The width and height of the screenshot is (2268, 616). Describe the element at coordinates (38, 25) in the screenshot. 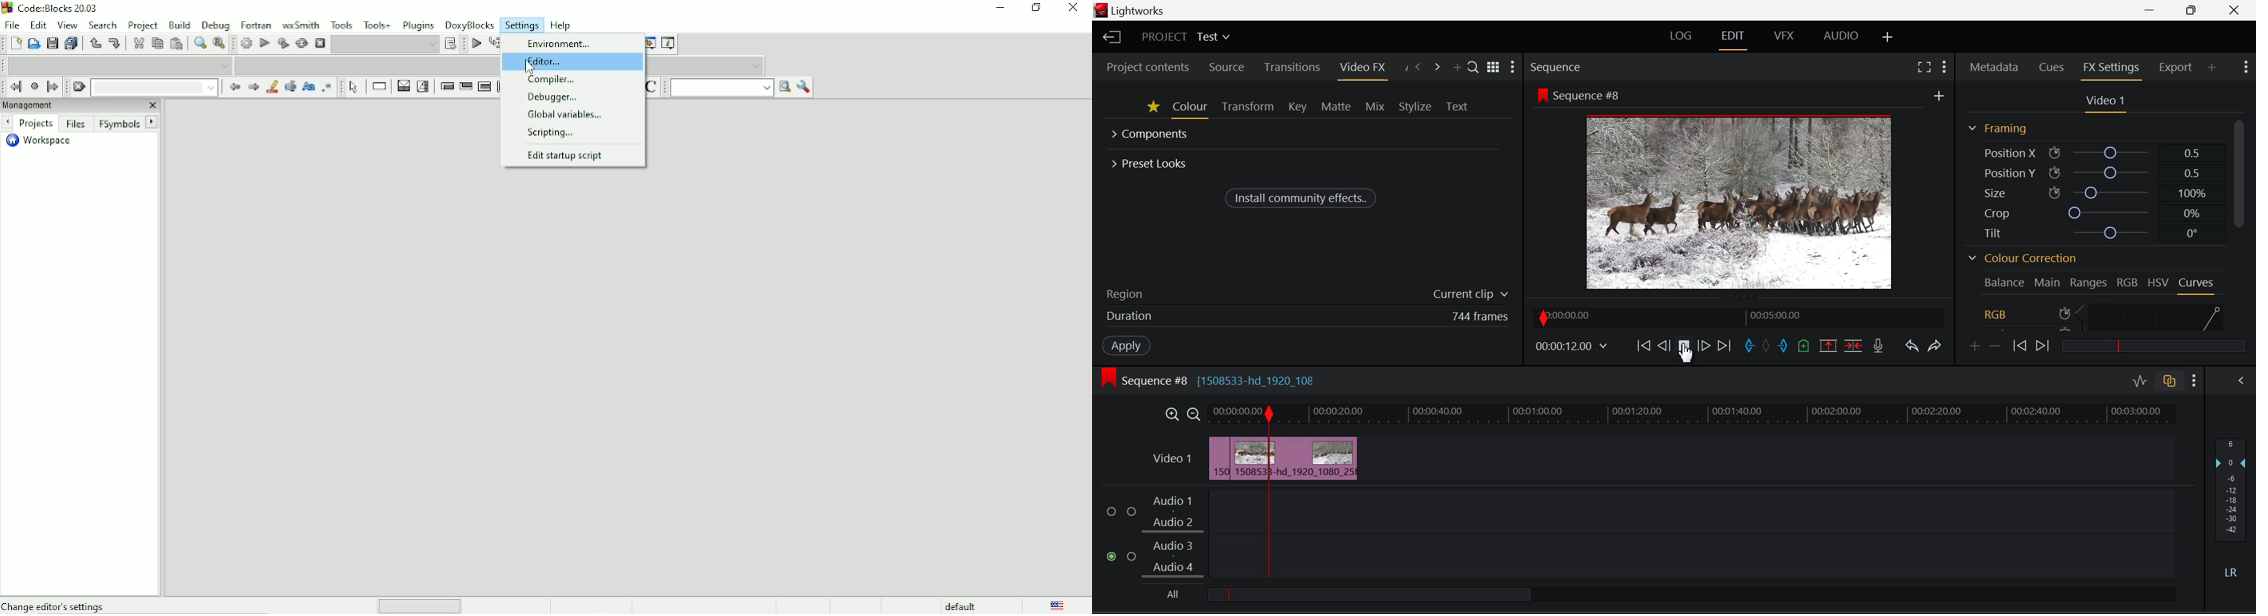

I see `Edit` at that location.